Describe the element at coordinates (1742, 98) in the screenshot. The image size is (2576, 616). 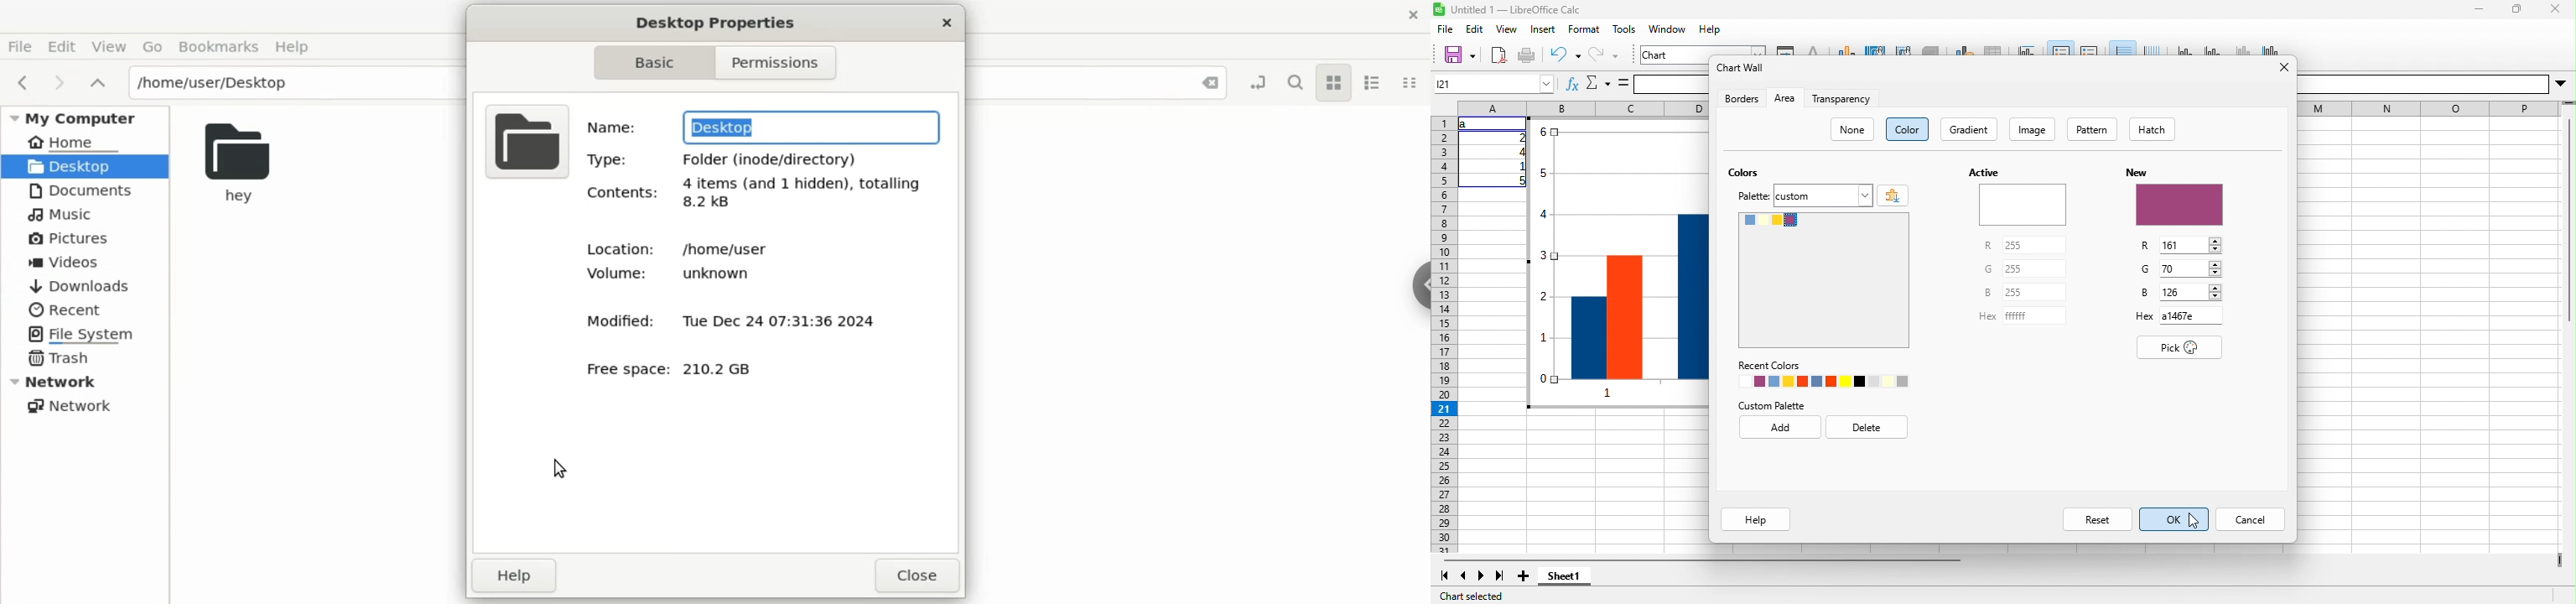
I see `borders` at that location.